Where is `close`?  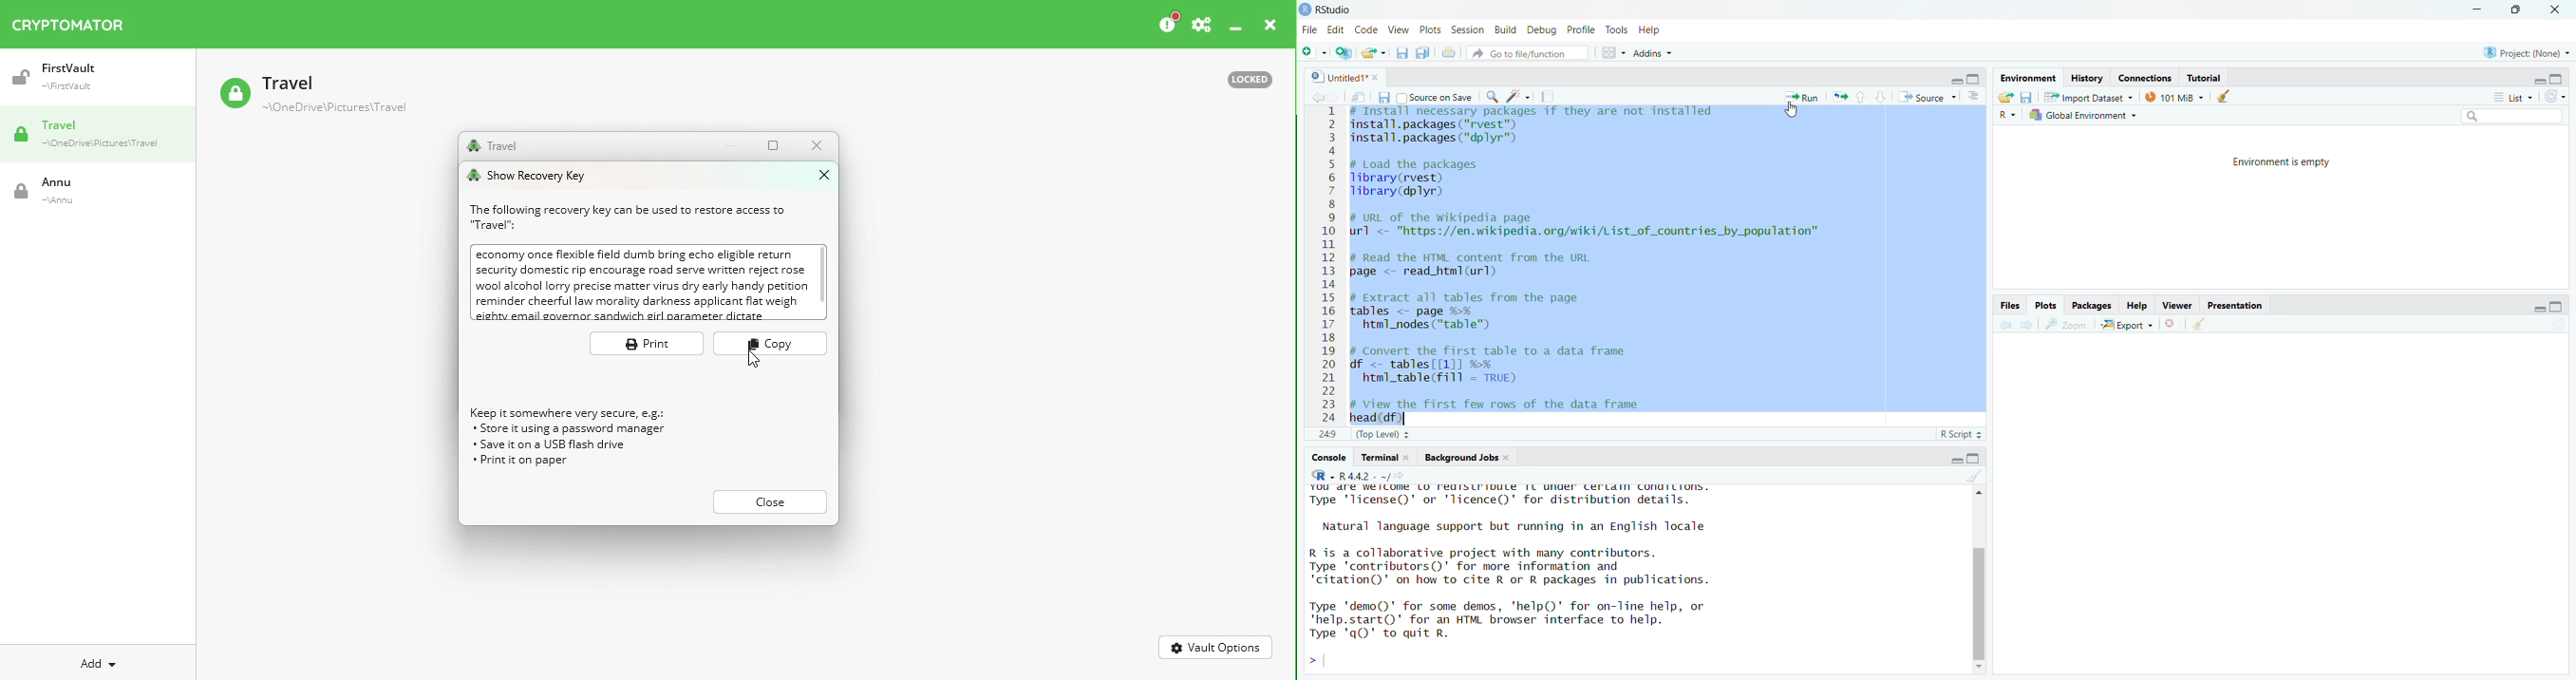
close is located at coordinates (1410, 457).